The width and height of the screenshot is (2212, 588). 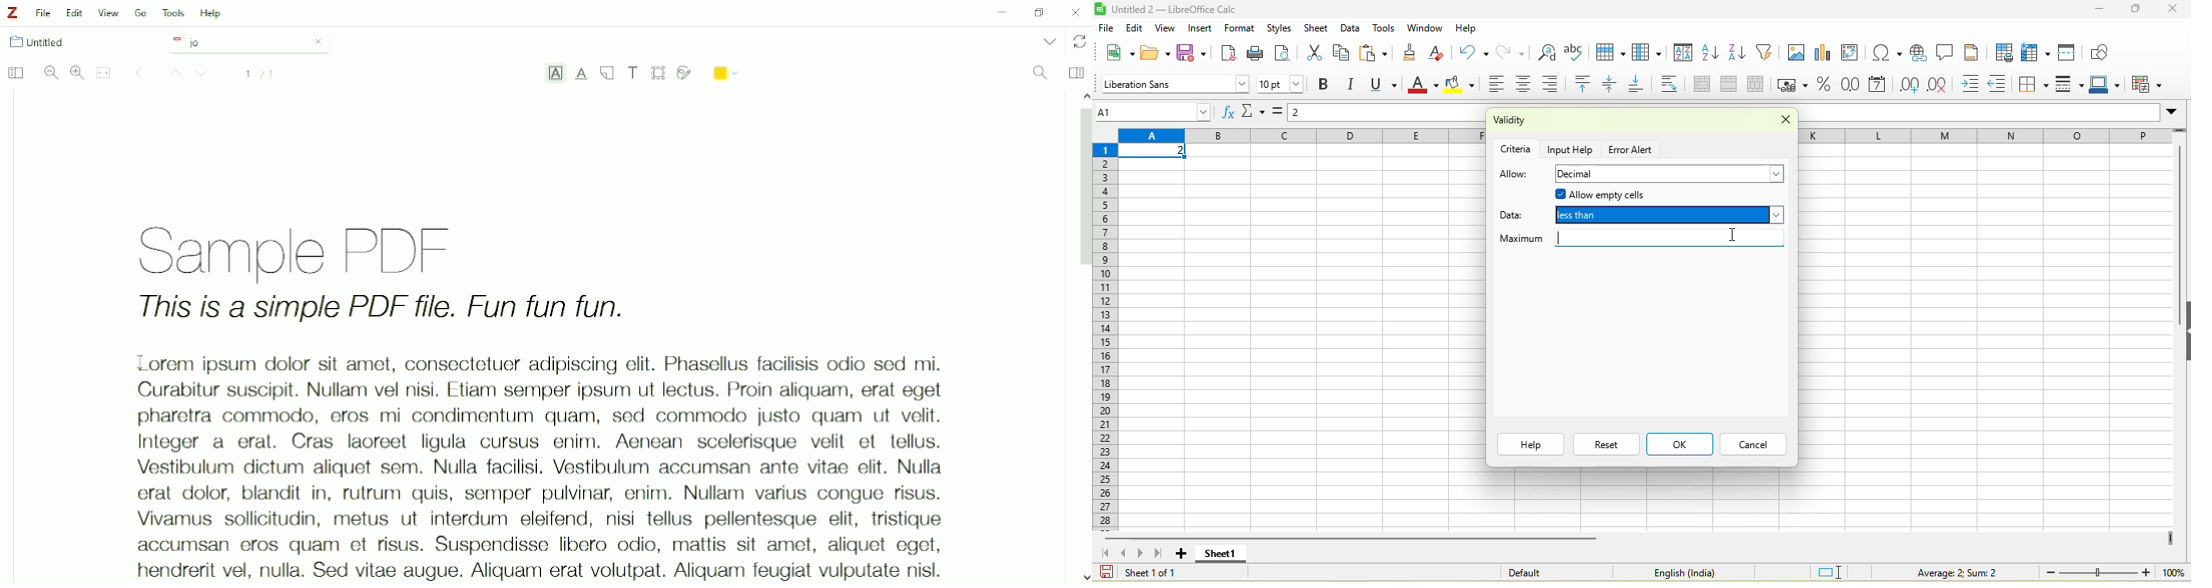 I want to click on sort, so click(x=1684, y=55).